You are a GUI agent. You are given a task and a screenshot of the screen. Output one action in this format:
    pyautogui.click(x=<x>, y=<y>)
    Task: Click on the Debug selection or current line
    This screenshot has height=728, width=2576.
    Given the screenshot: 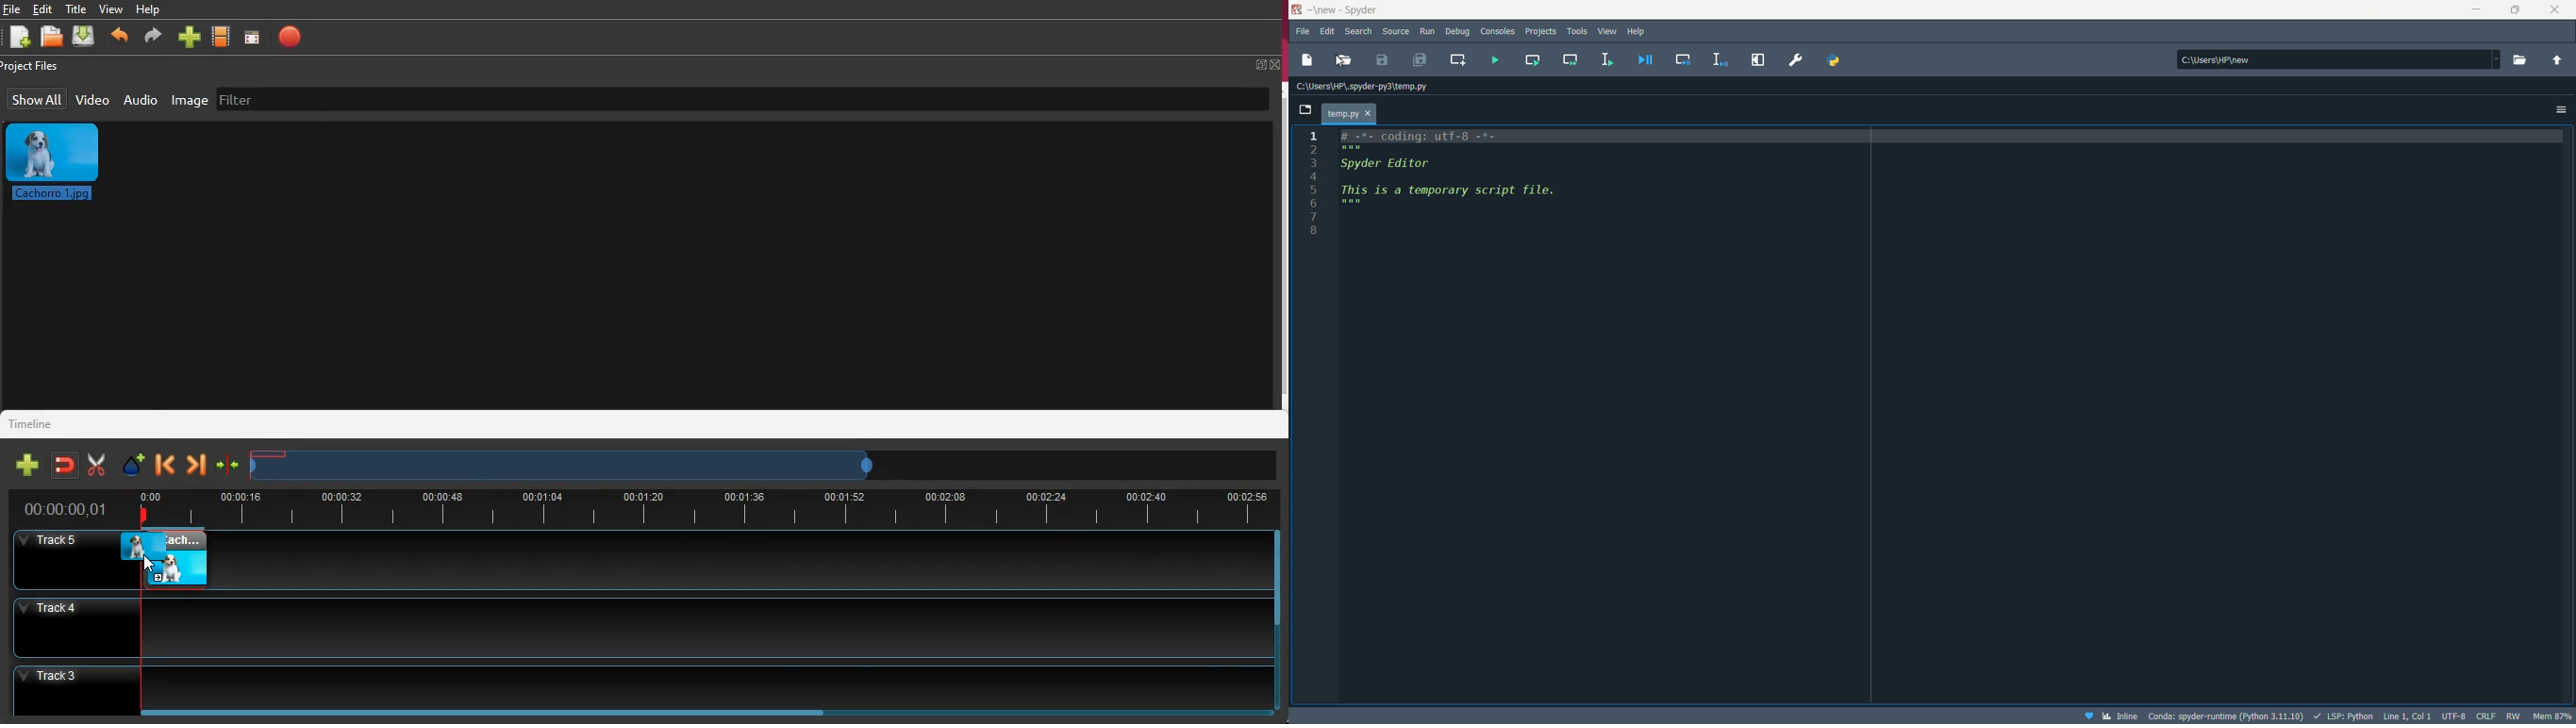 What is the action you would take?
    pyautogui.click(x=1719, y=60)
    